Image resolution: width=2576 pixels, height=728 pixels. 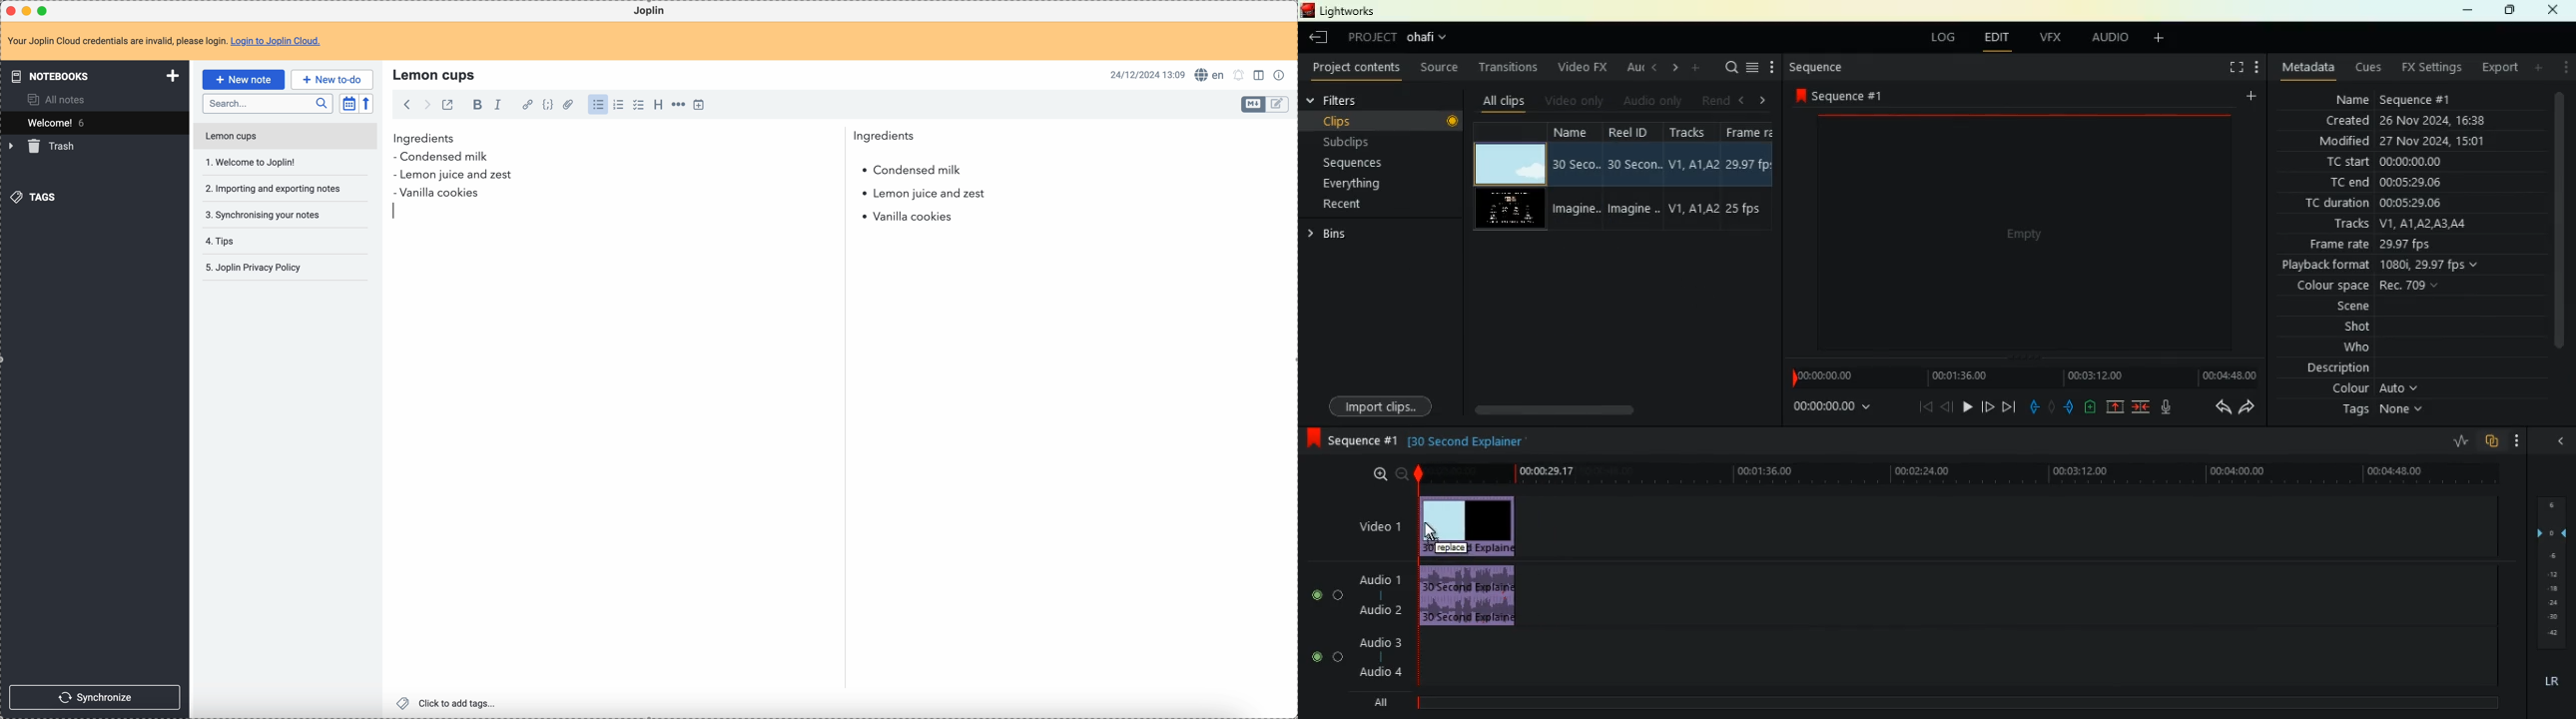 What do you see at coordinates (923, 195) in the screenshot?
I see `lemon juice and` at bounding box center [923, 195].